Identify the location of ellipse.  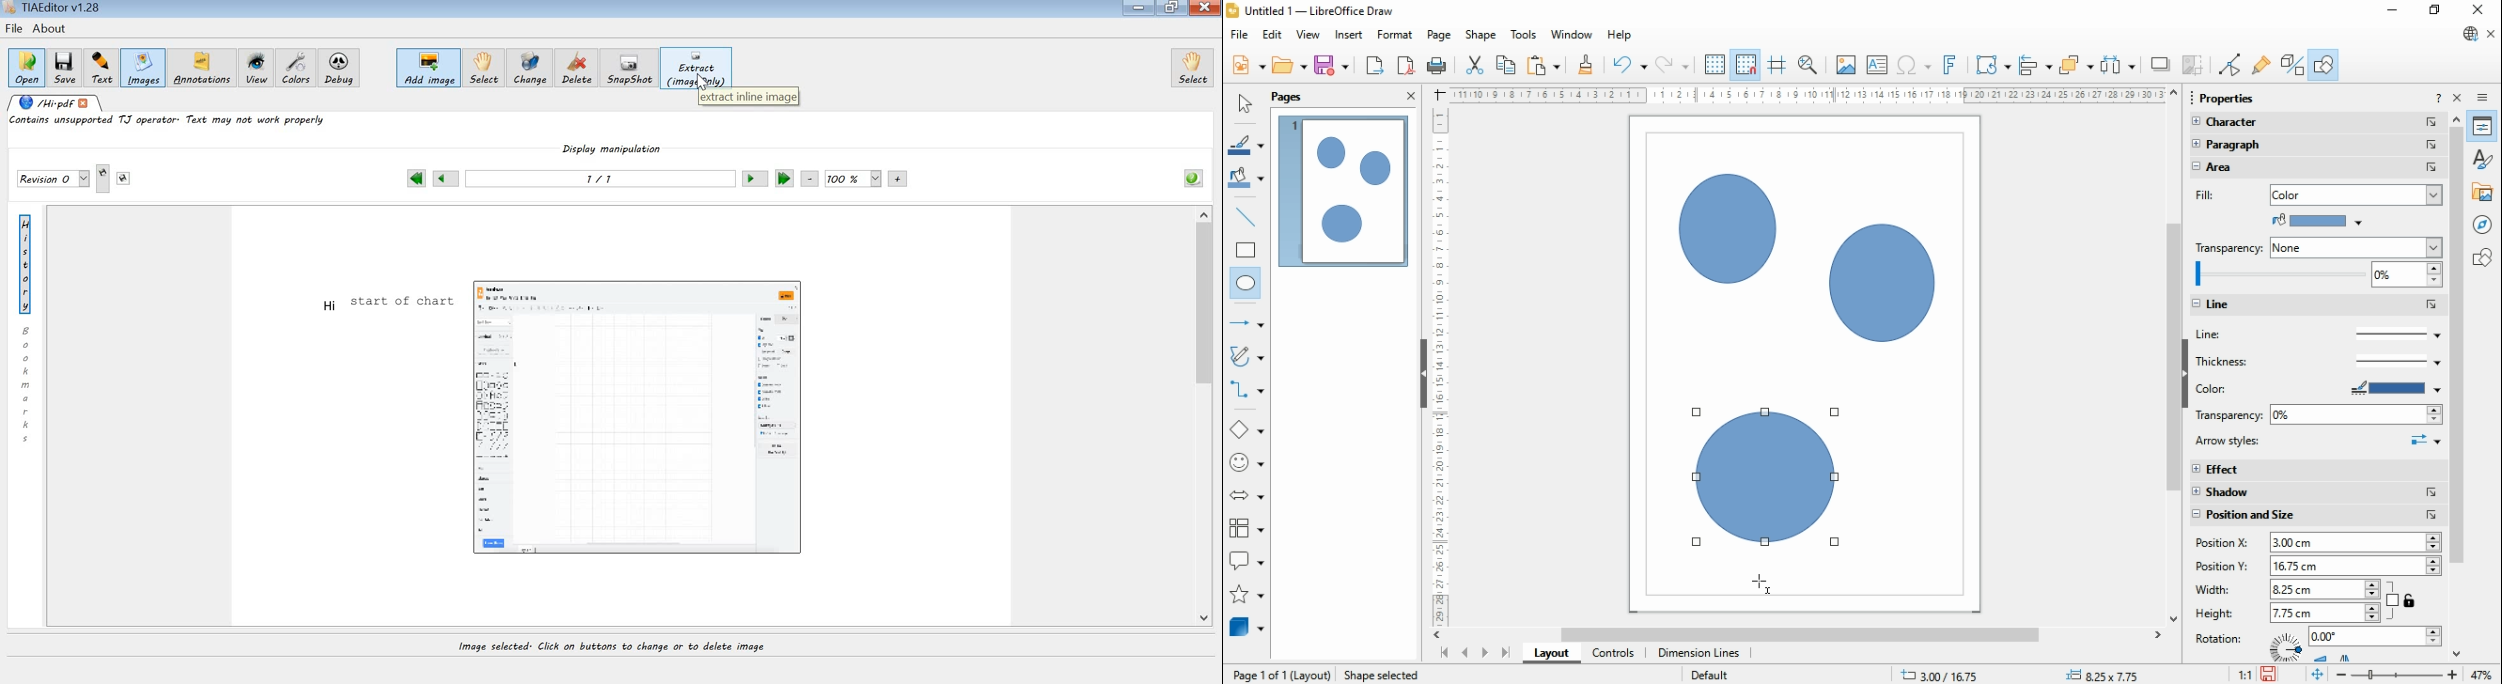
(1247, 284).